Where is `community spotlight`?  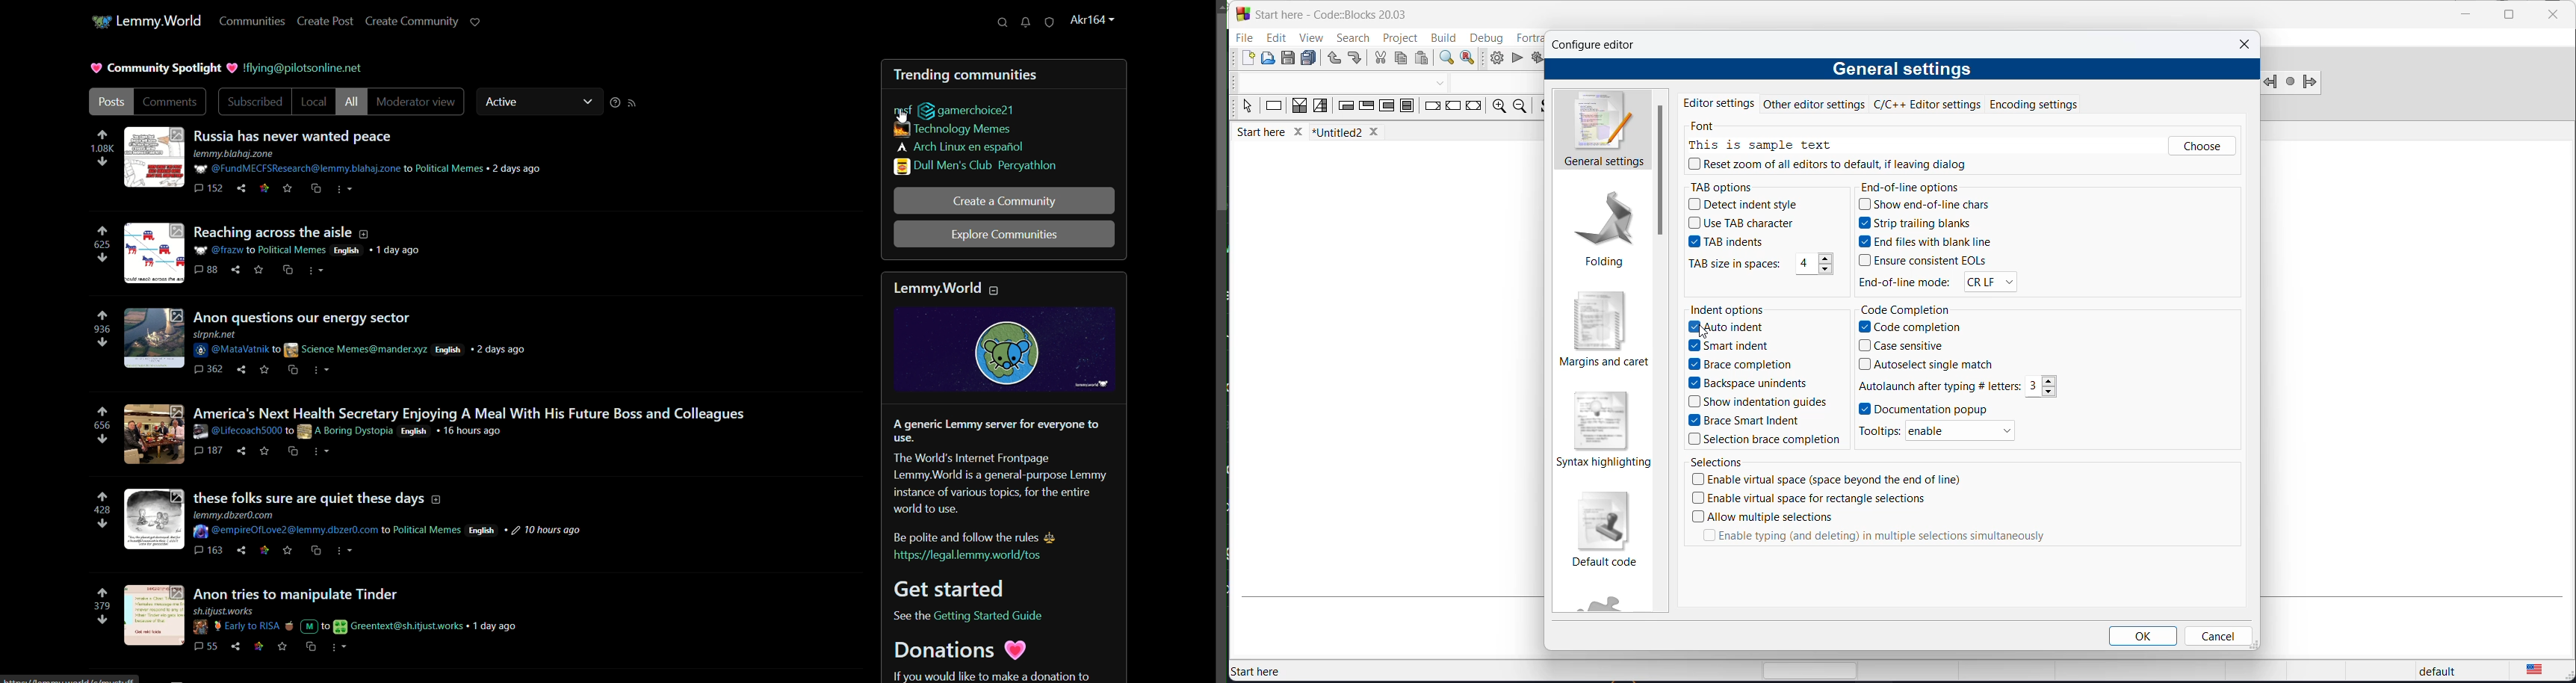 community spotlight is located at coordinates (156, 68).